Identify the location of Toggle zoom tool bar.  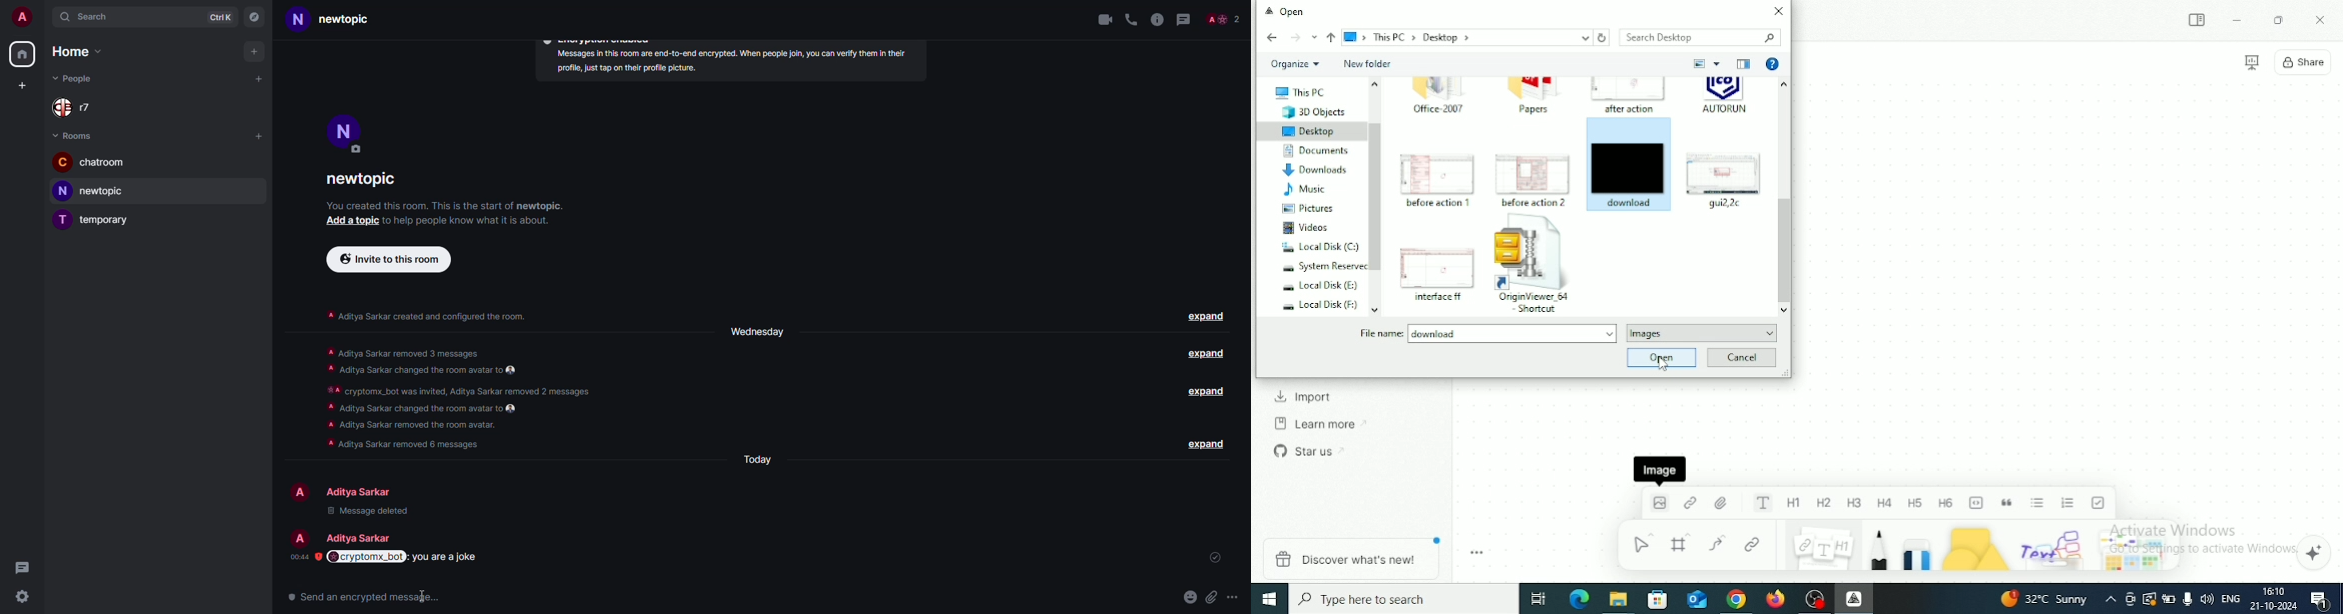
(1477, 553).